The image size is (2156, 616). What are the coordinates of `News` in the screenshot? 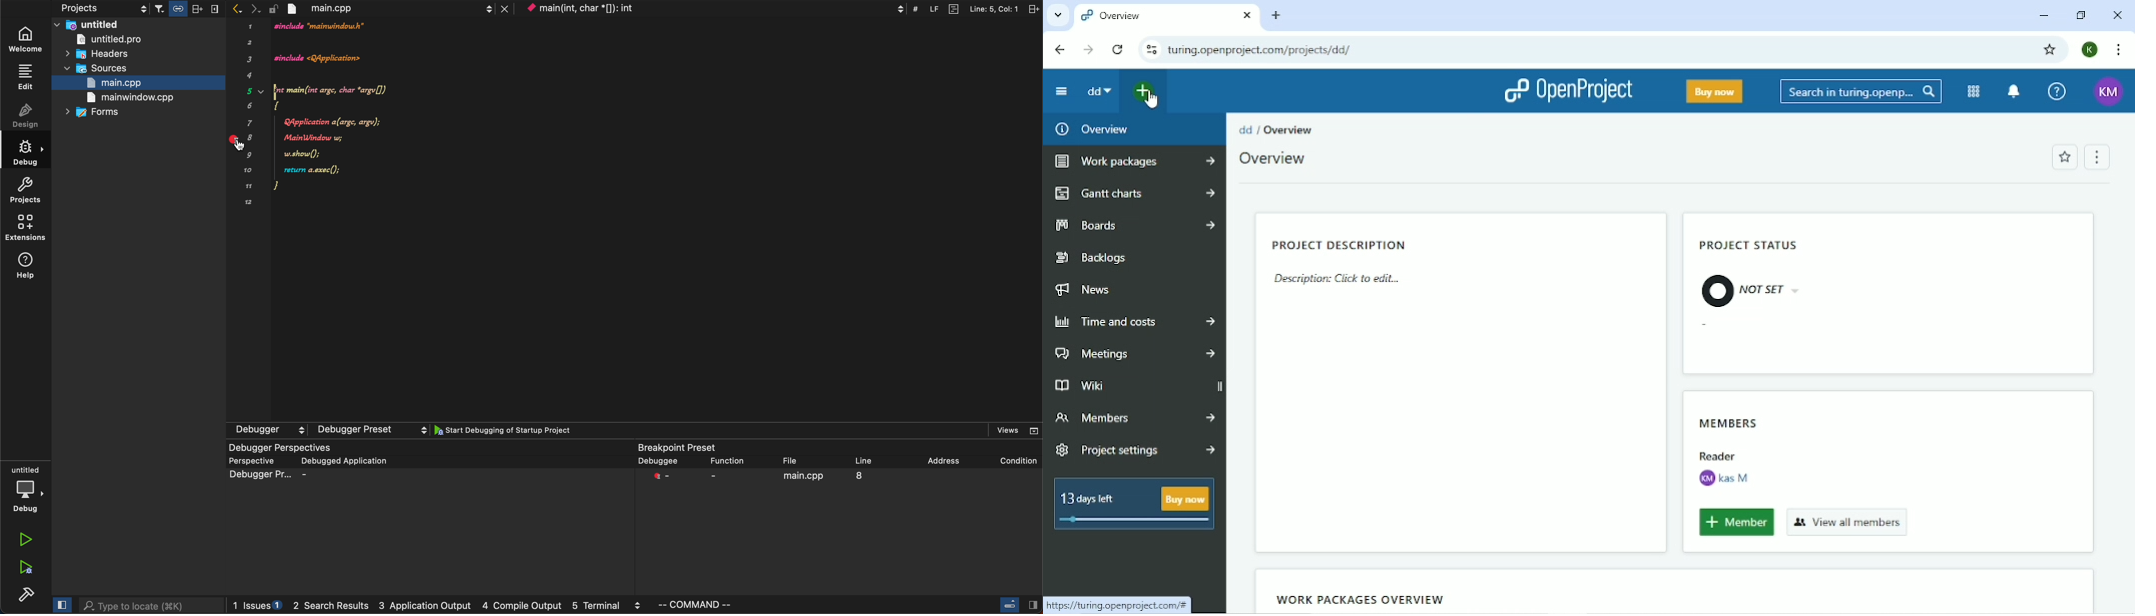 It's located at (1087, 291).